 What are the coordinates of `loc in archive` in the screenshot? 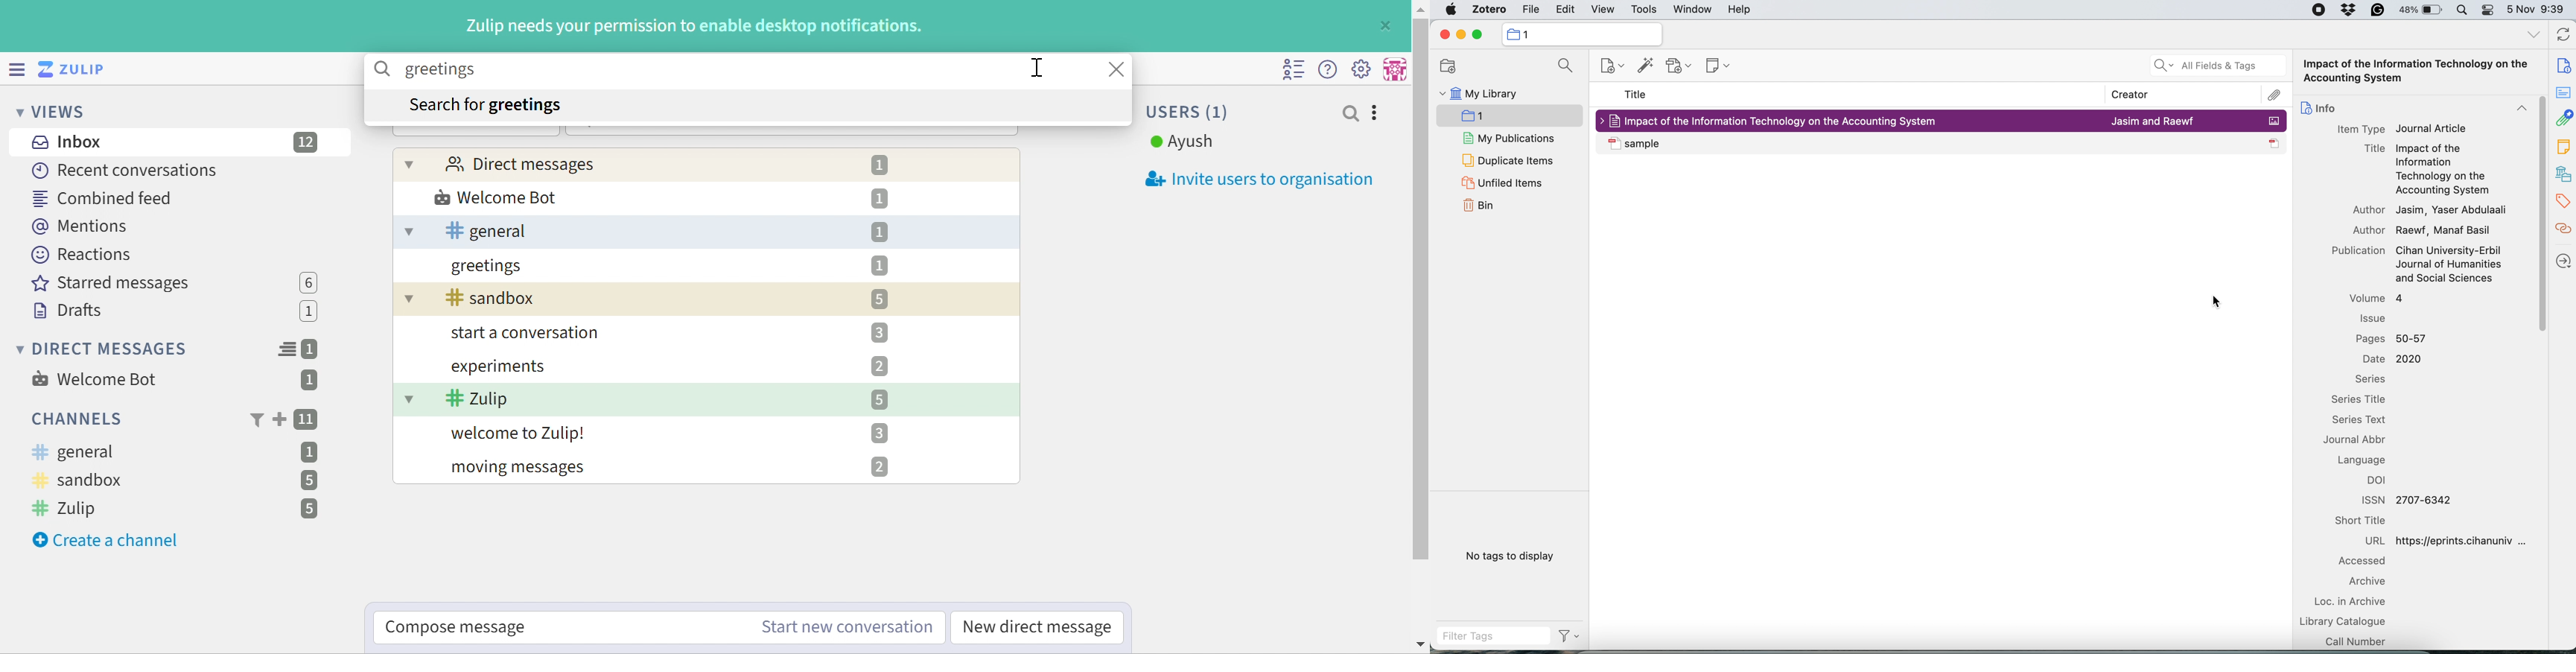 It's located at (2350, 603).